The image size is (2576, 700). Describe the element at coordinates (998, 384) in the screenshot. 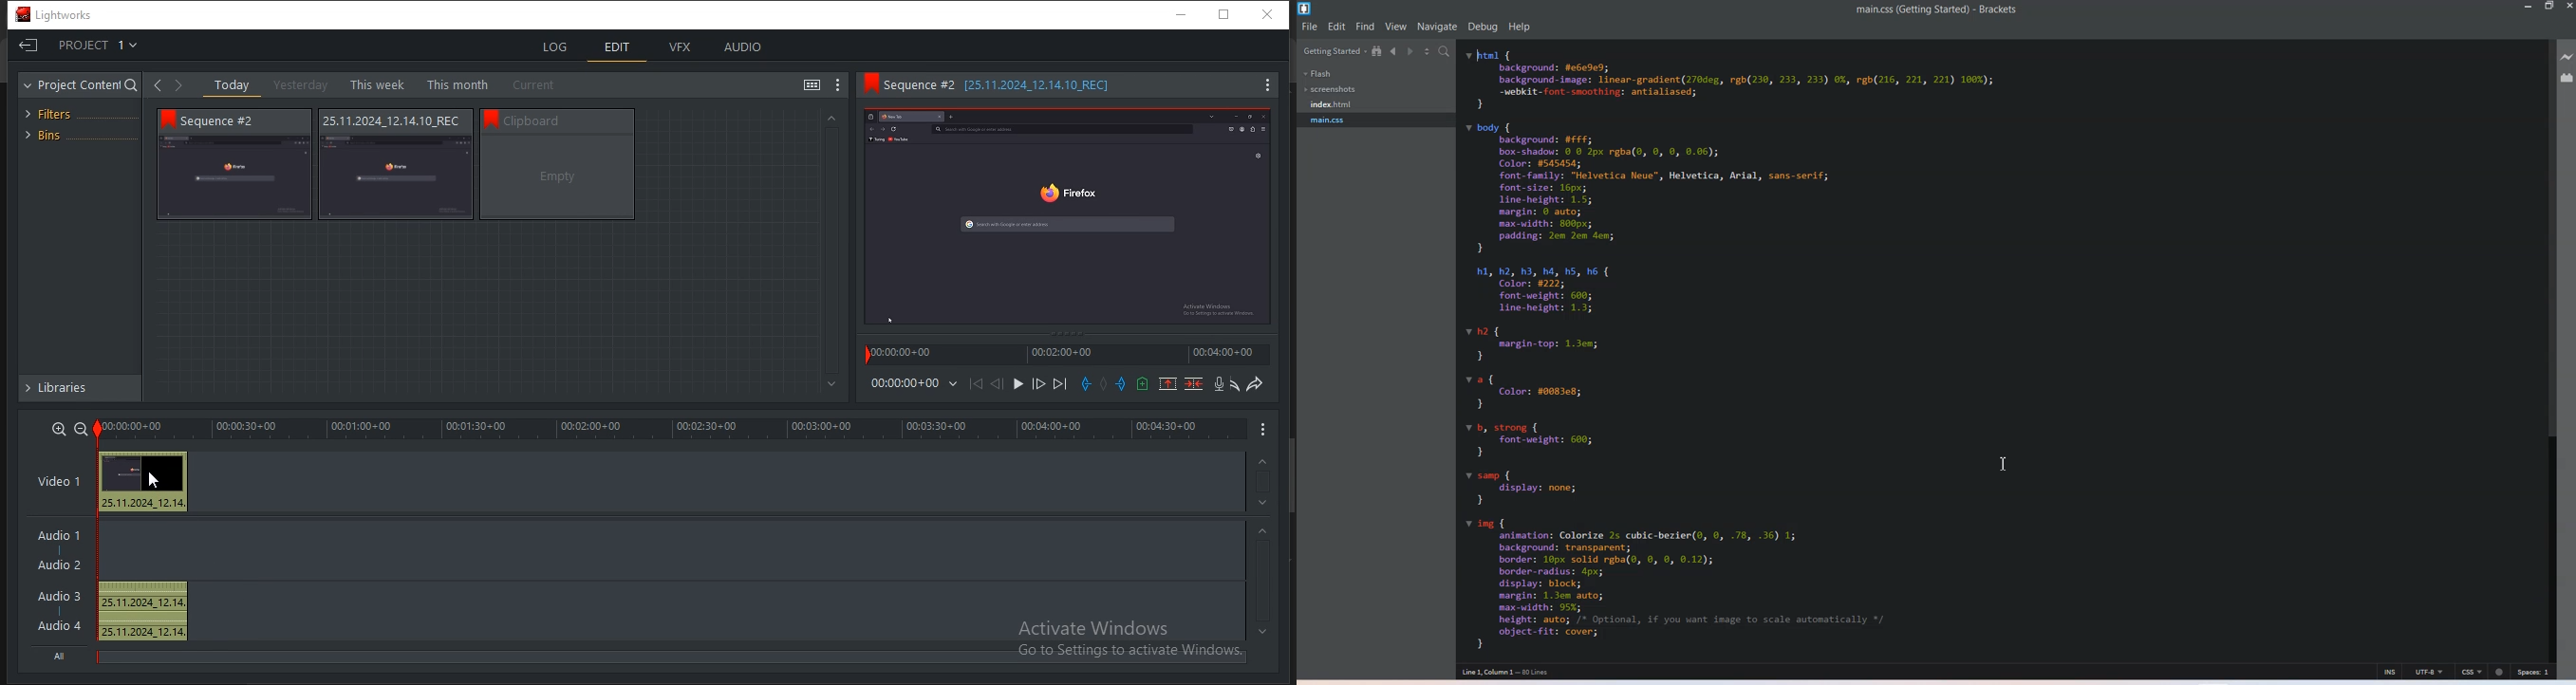

I see `Nudge one frame back` at that location.